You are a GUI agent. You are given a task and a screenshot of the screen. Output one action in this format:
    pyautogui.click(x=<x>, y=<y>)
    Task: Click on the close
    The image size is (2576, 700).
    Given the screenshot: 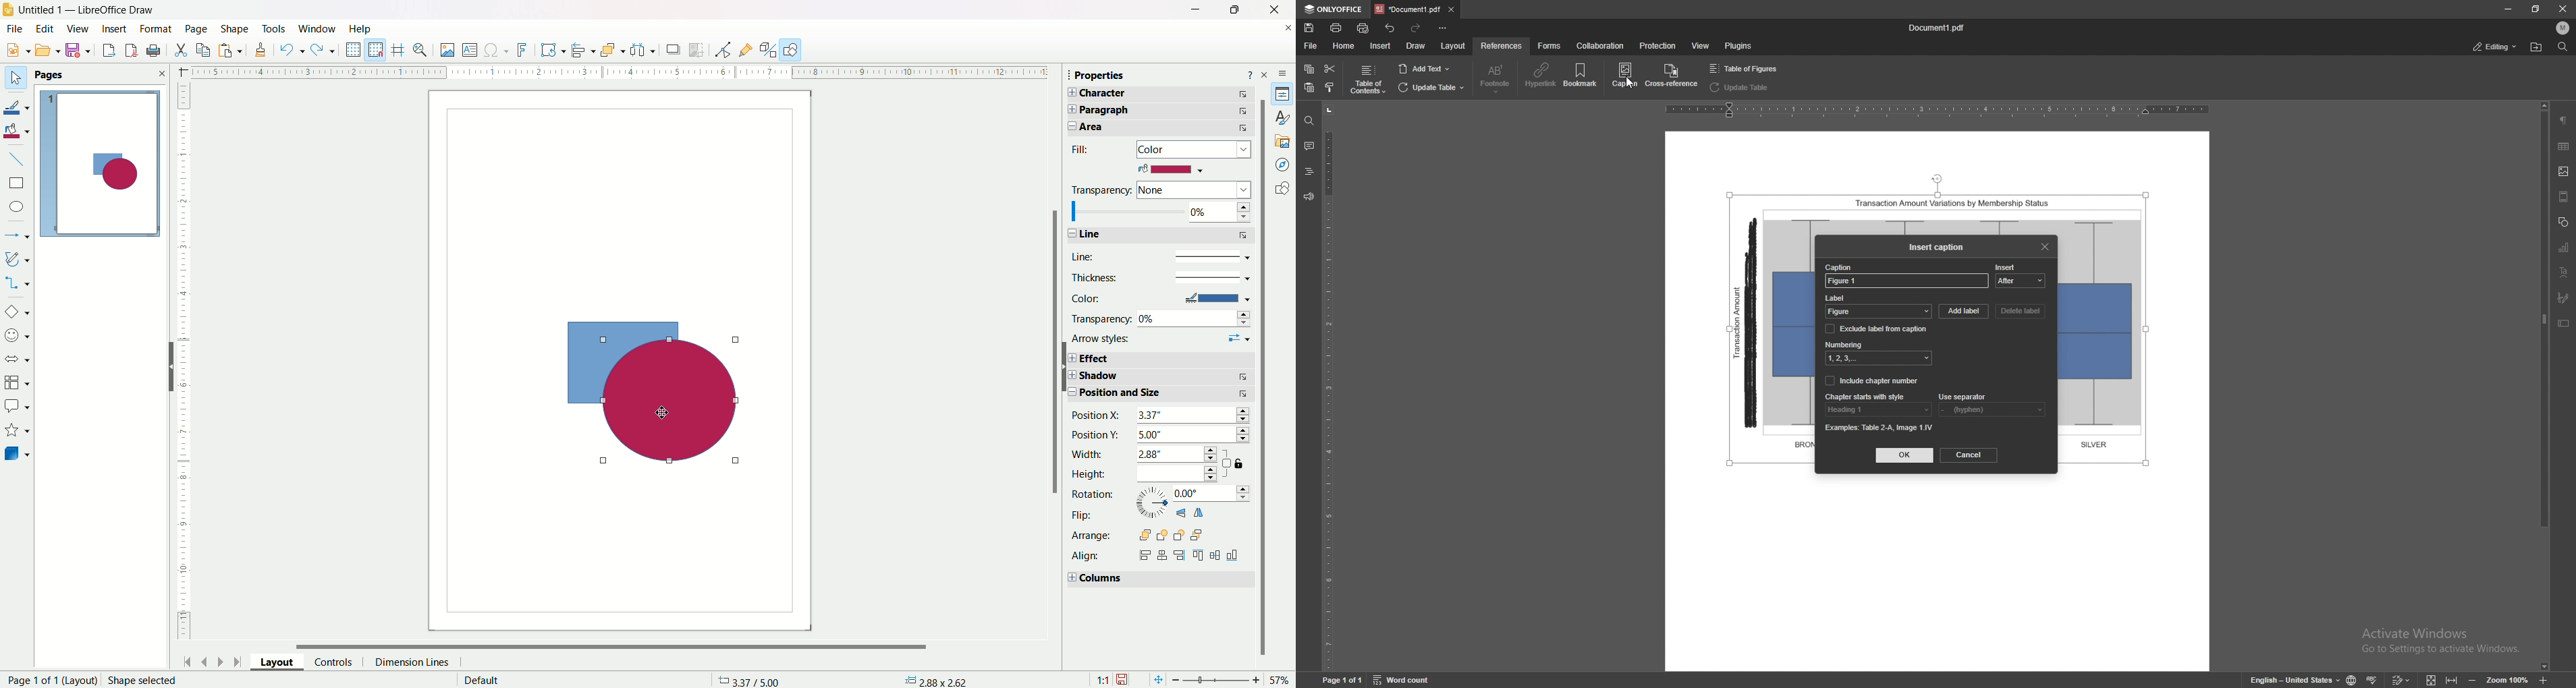 What is the action you would take?
    pyautogui.click(x=2562, y=9)
    